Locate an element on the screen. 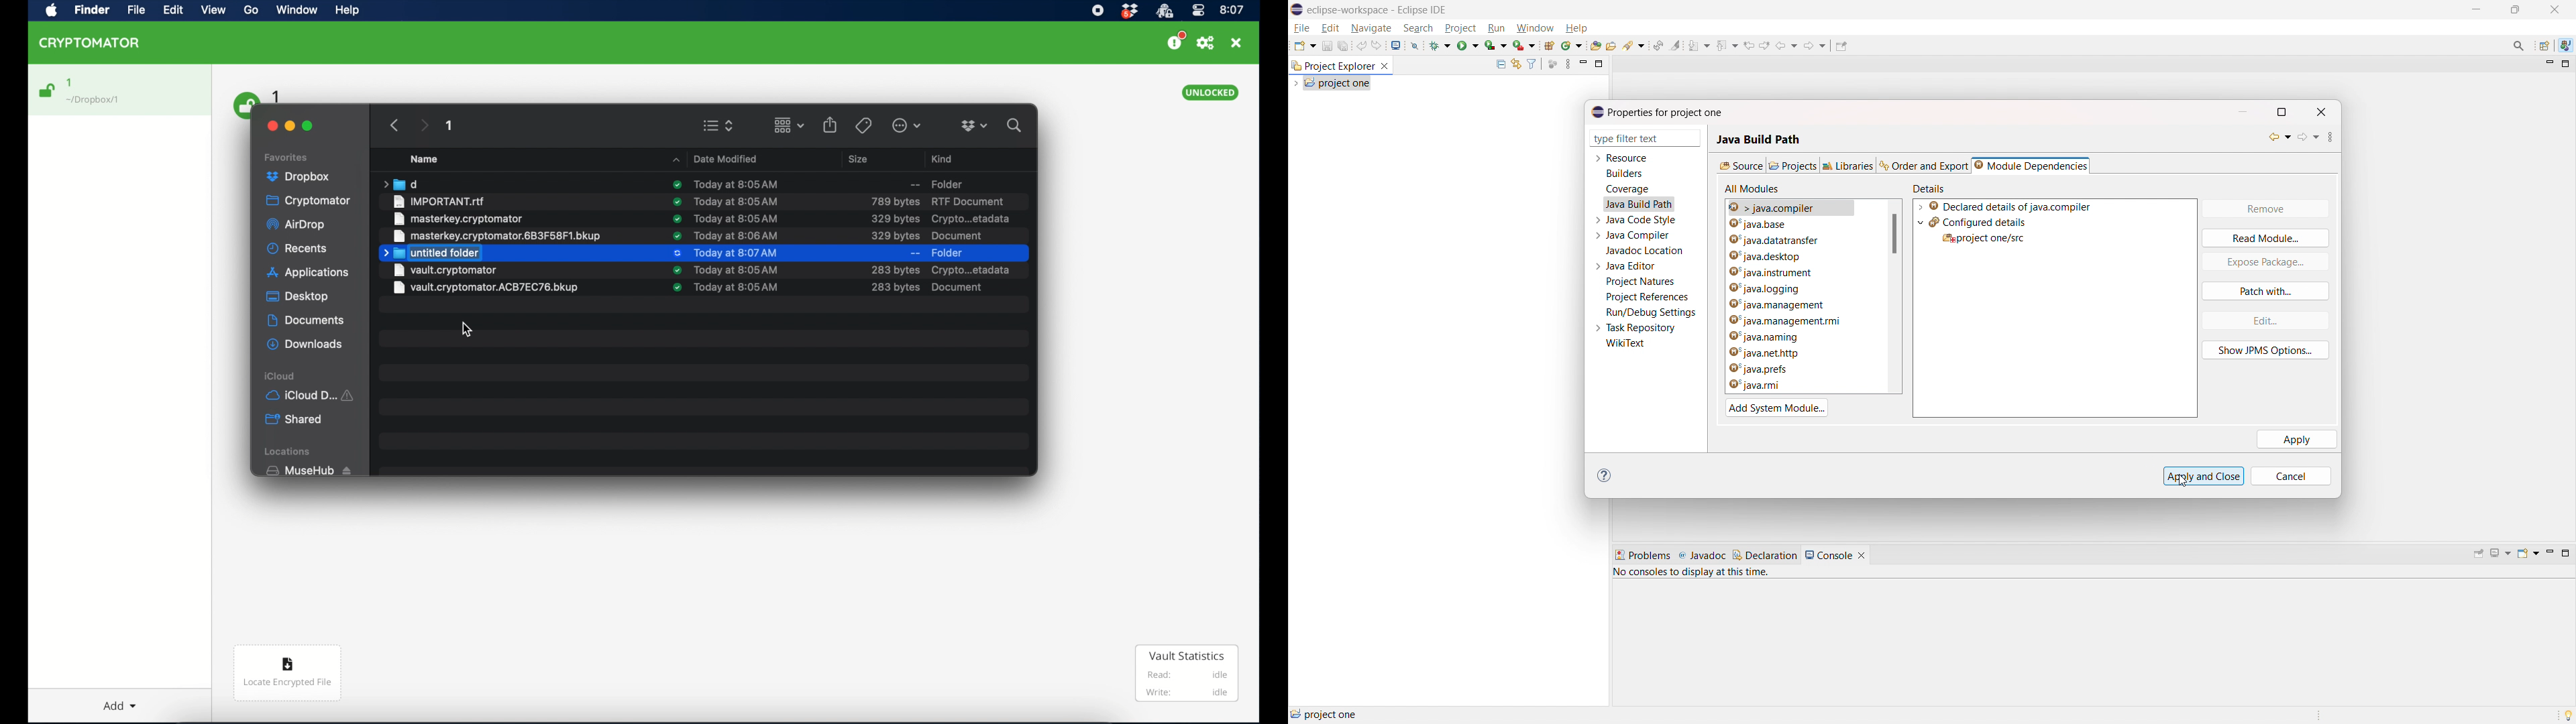 This screenshot has height=728, width=2576. -- is located at coordinates (914, 253).